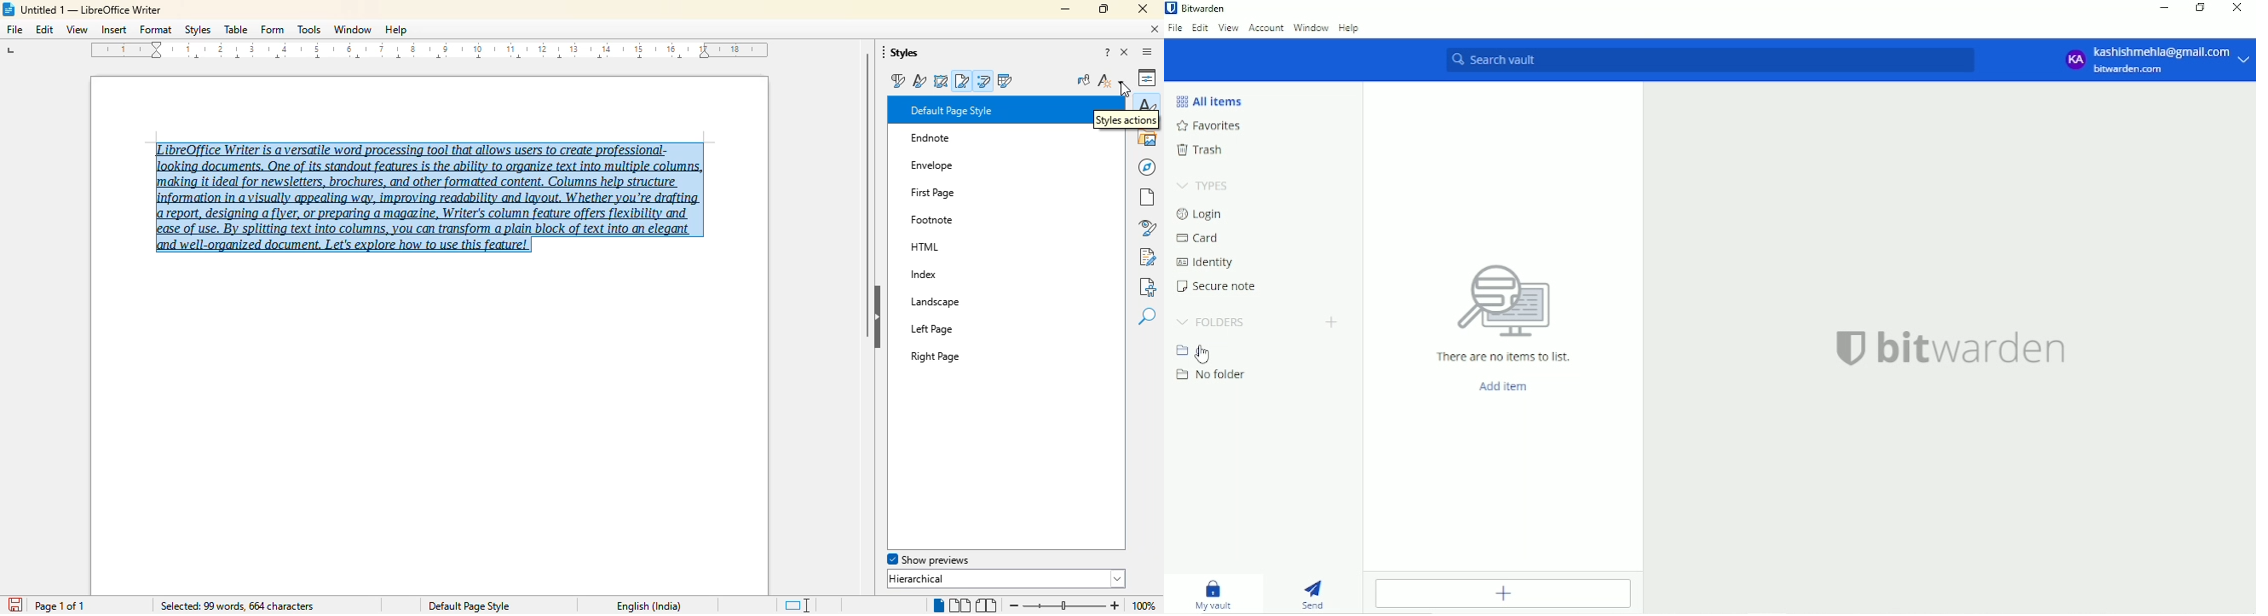  I want to click on table styles, so click(1005, 80).